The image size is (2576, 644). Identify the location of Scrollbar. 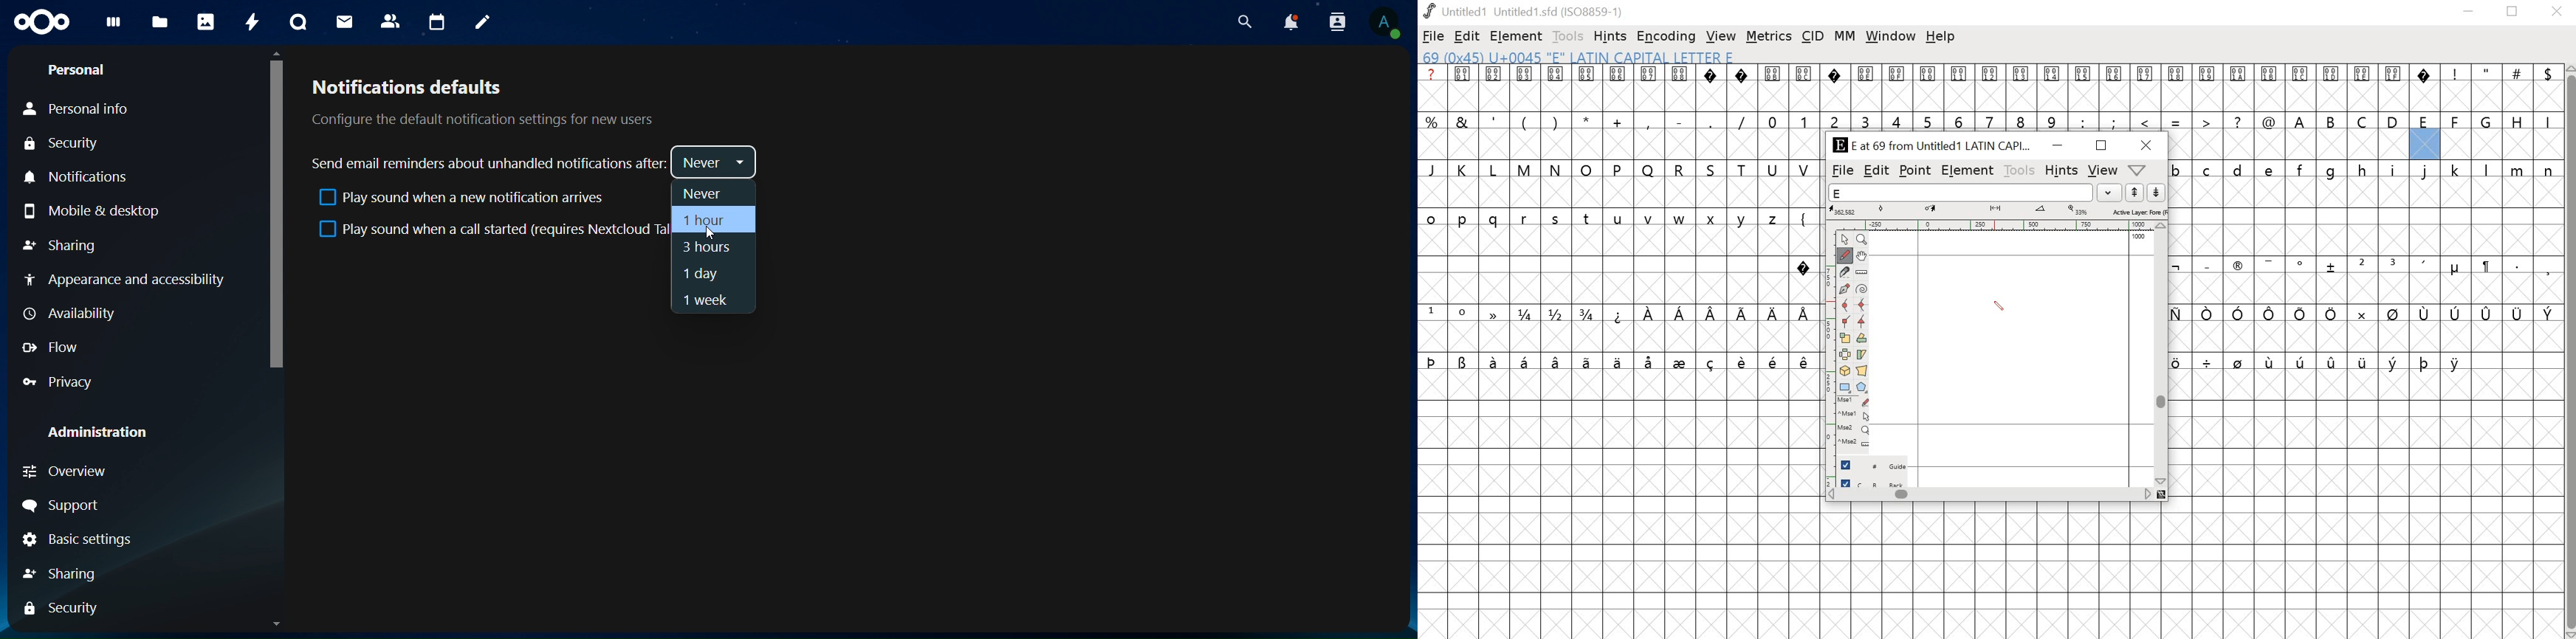
(274, 339).